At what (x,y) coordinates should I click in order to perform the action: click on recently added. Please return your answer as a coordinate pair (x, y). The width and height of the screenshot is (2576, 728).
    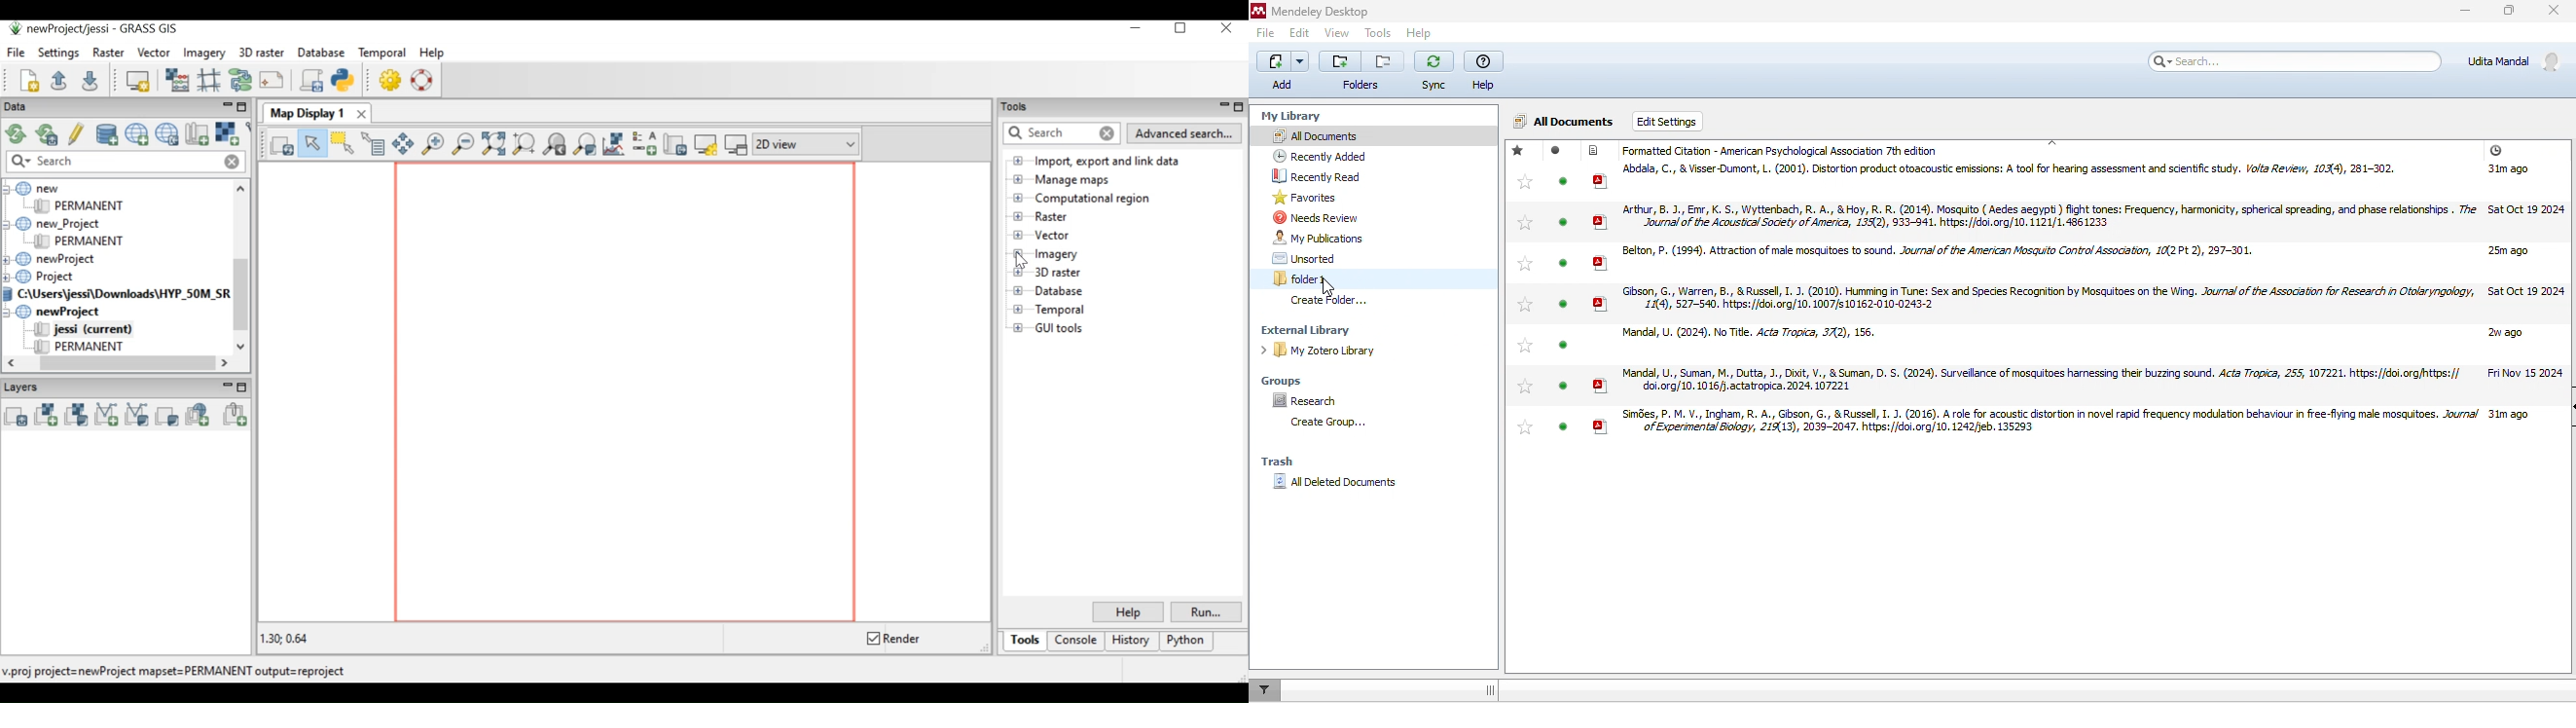
    Looking at the image, I should click on (1313, 156).